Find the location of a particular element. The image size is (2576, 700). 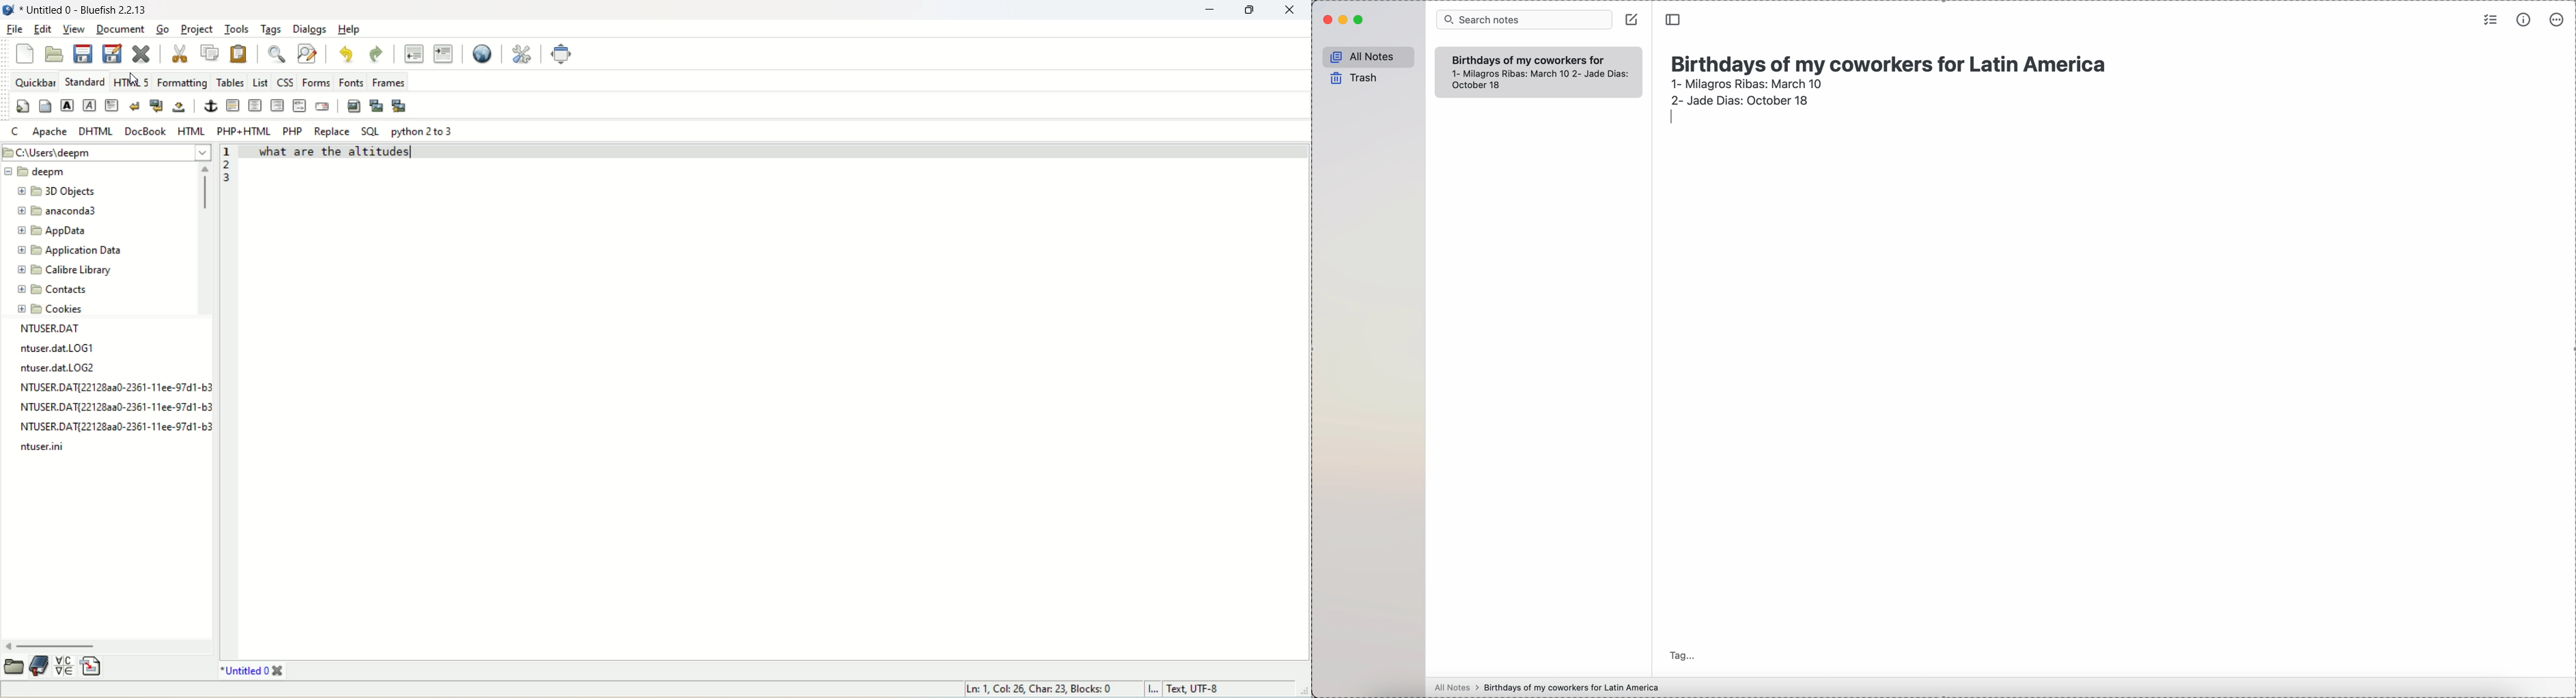

right justify is located at coordinates (277, 105).